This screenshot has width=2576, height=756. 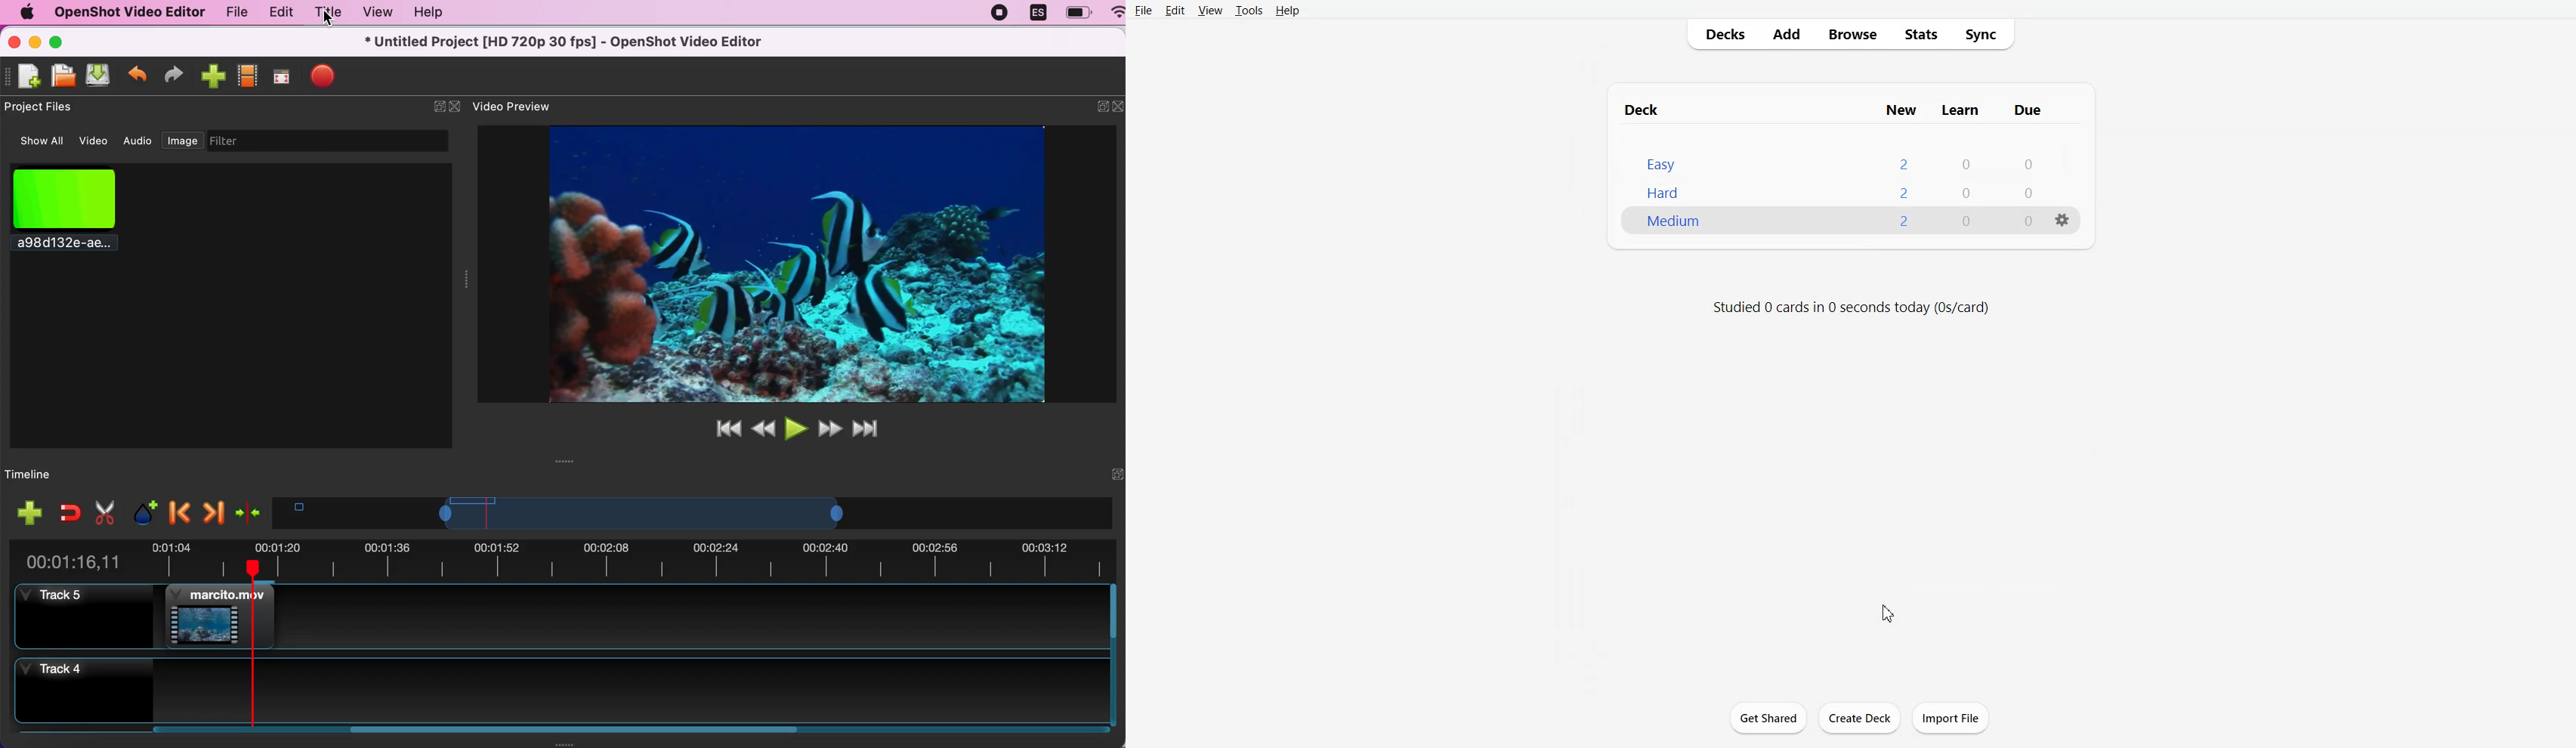 I want to click on View, so click(x=1210, y=10).